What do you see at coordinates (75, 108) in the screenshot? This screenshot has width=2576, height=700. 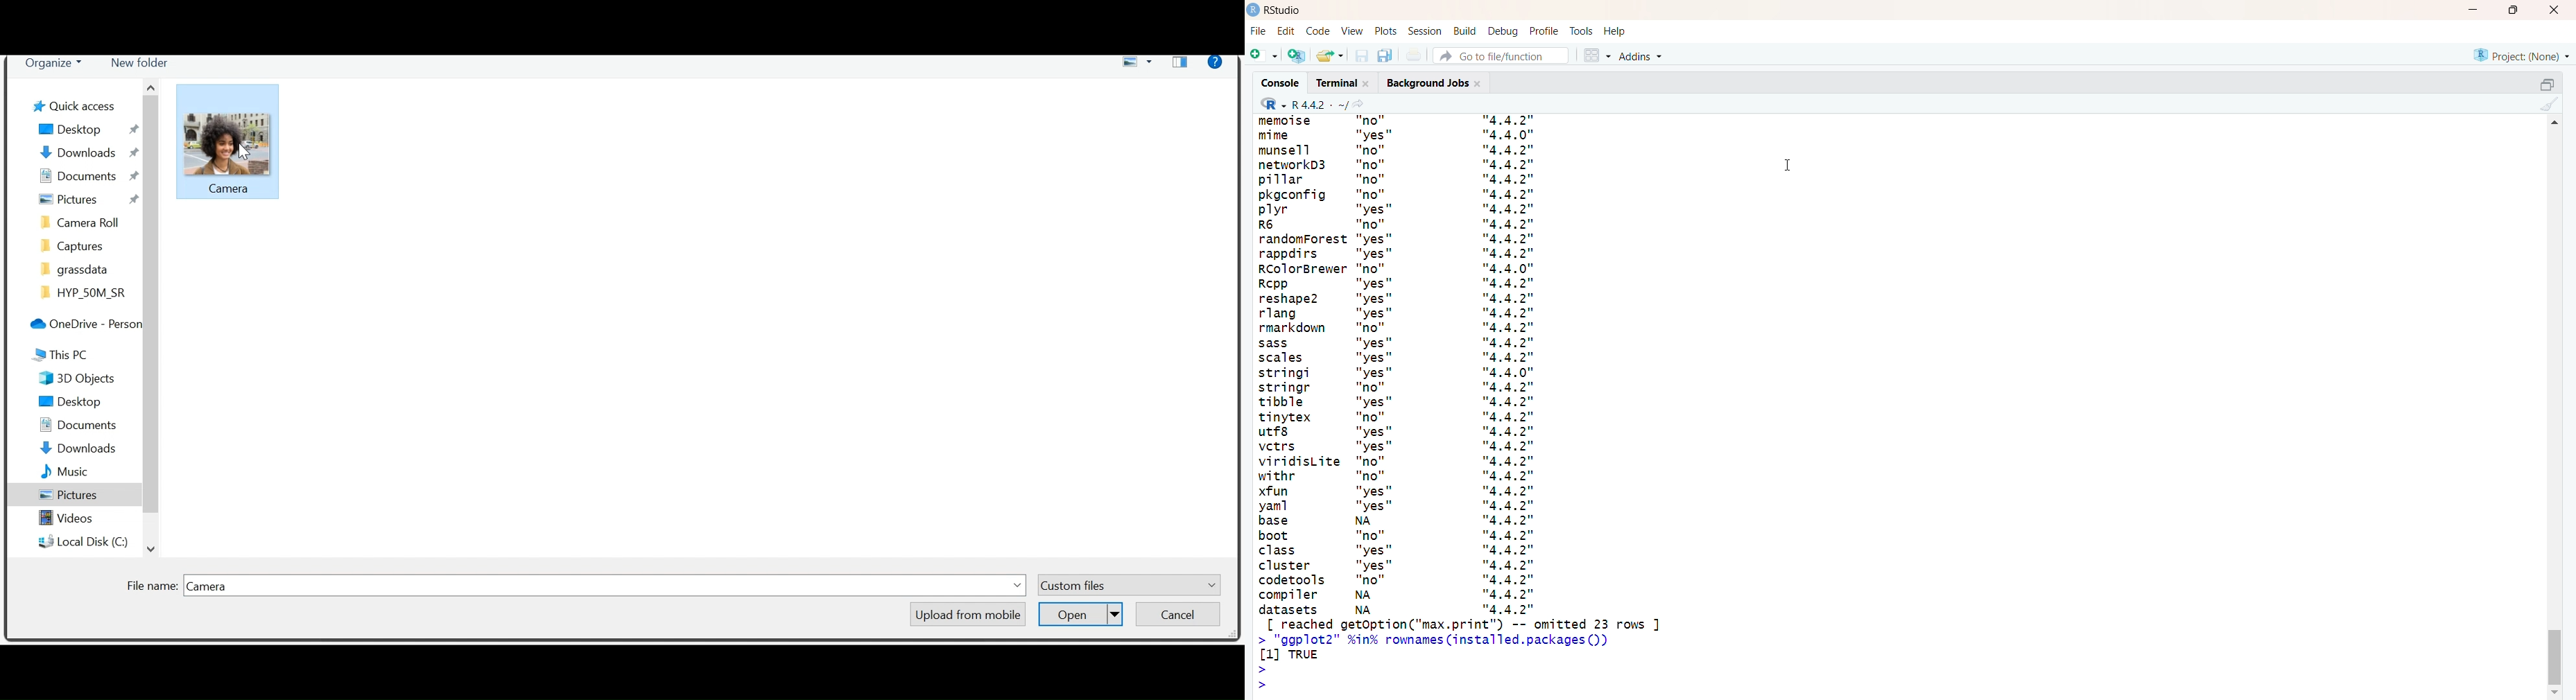 I see `Quick Desktop Access` at bounding box center [75, 108].